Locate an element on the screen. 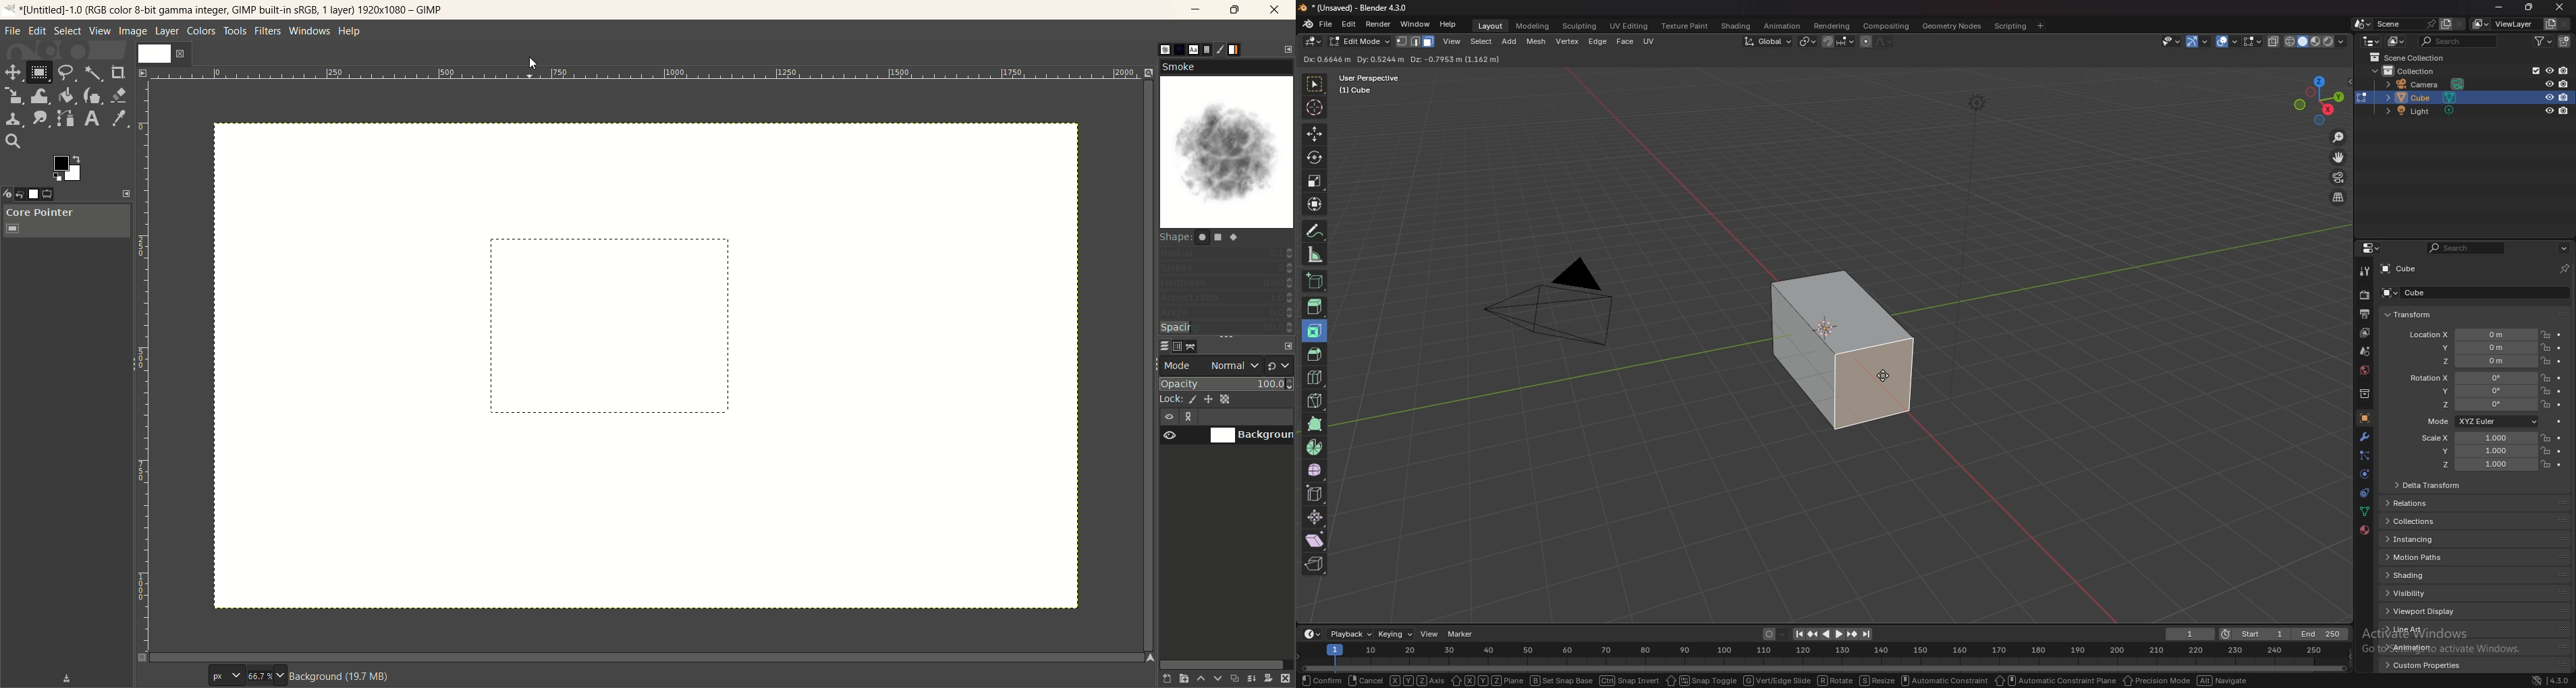  animate property is located at coordinates (2559, 379).